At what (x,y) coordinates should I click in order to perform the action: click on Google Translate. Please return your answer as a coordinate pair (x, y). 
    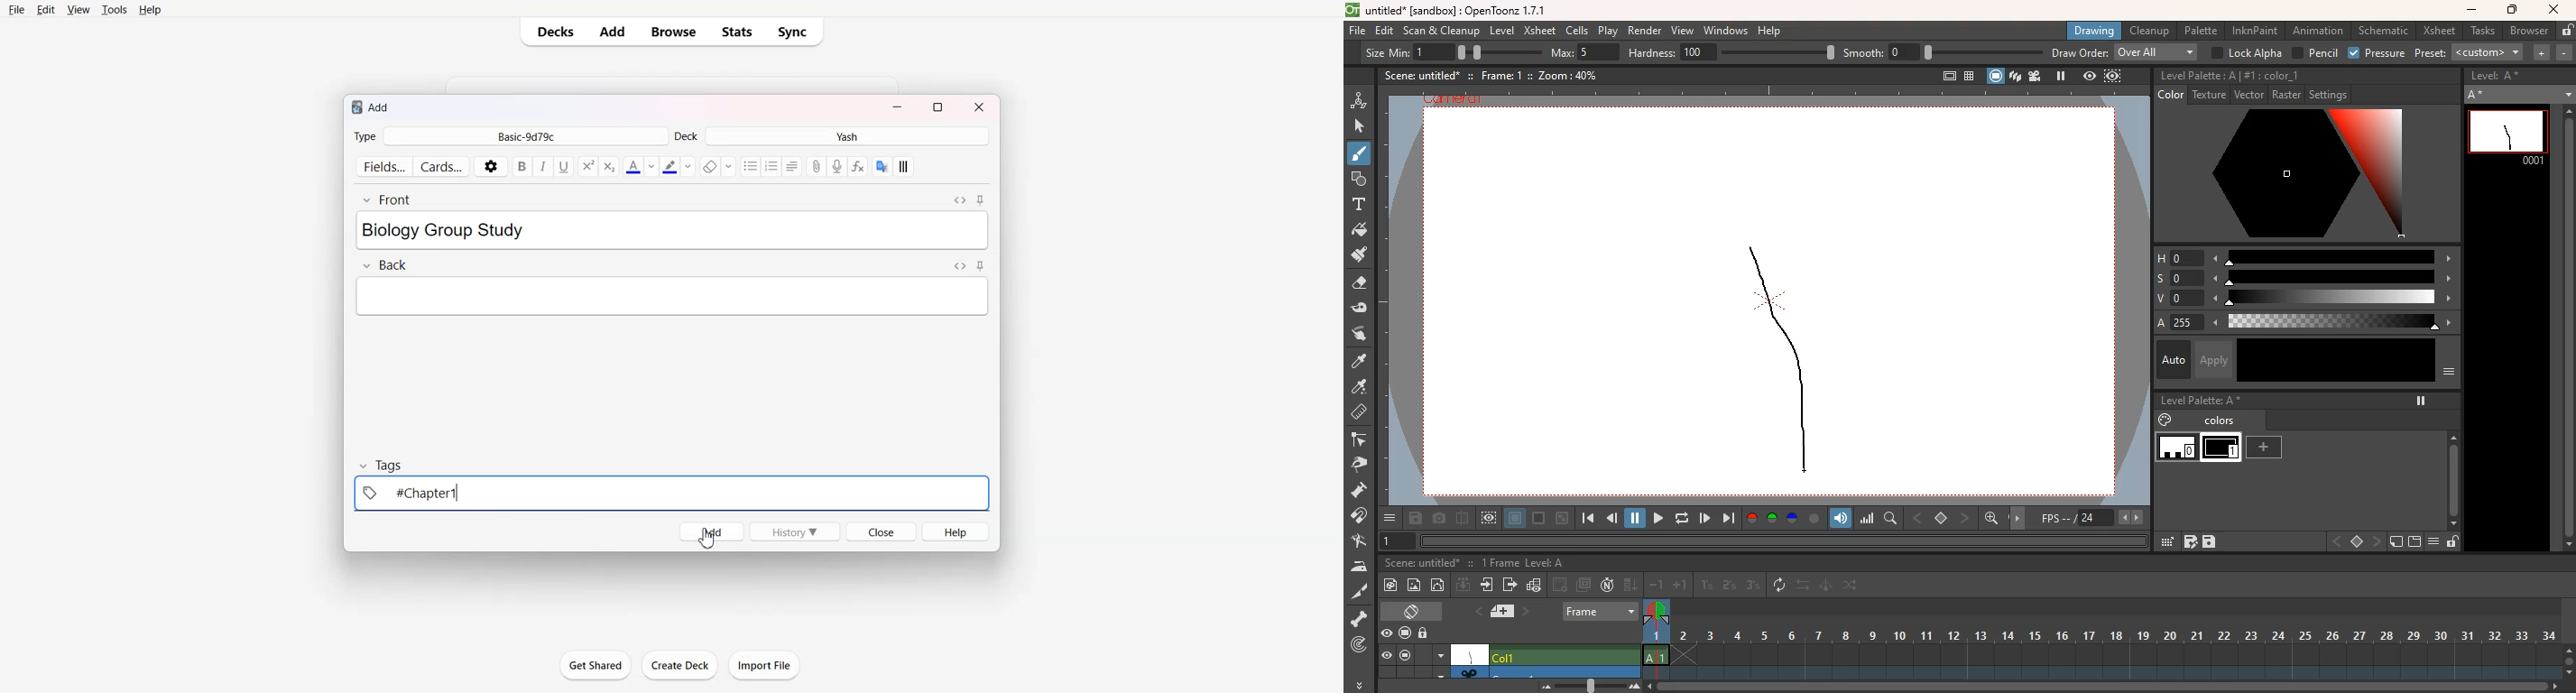
    Looking at the image, I should click on (882, 166).